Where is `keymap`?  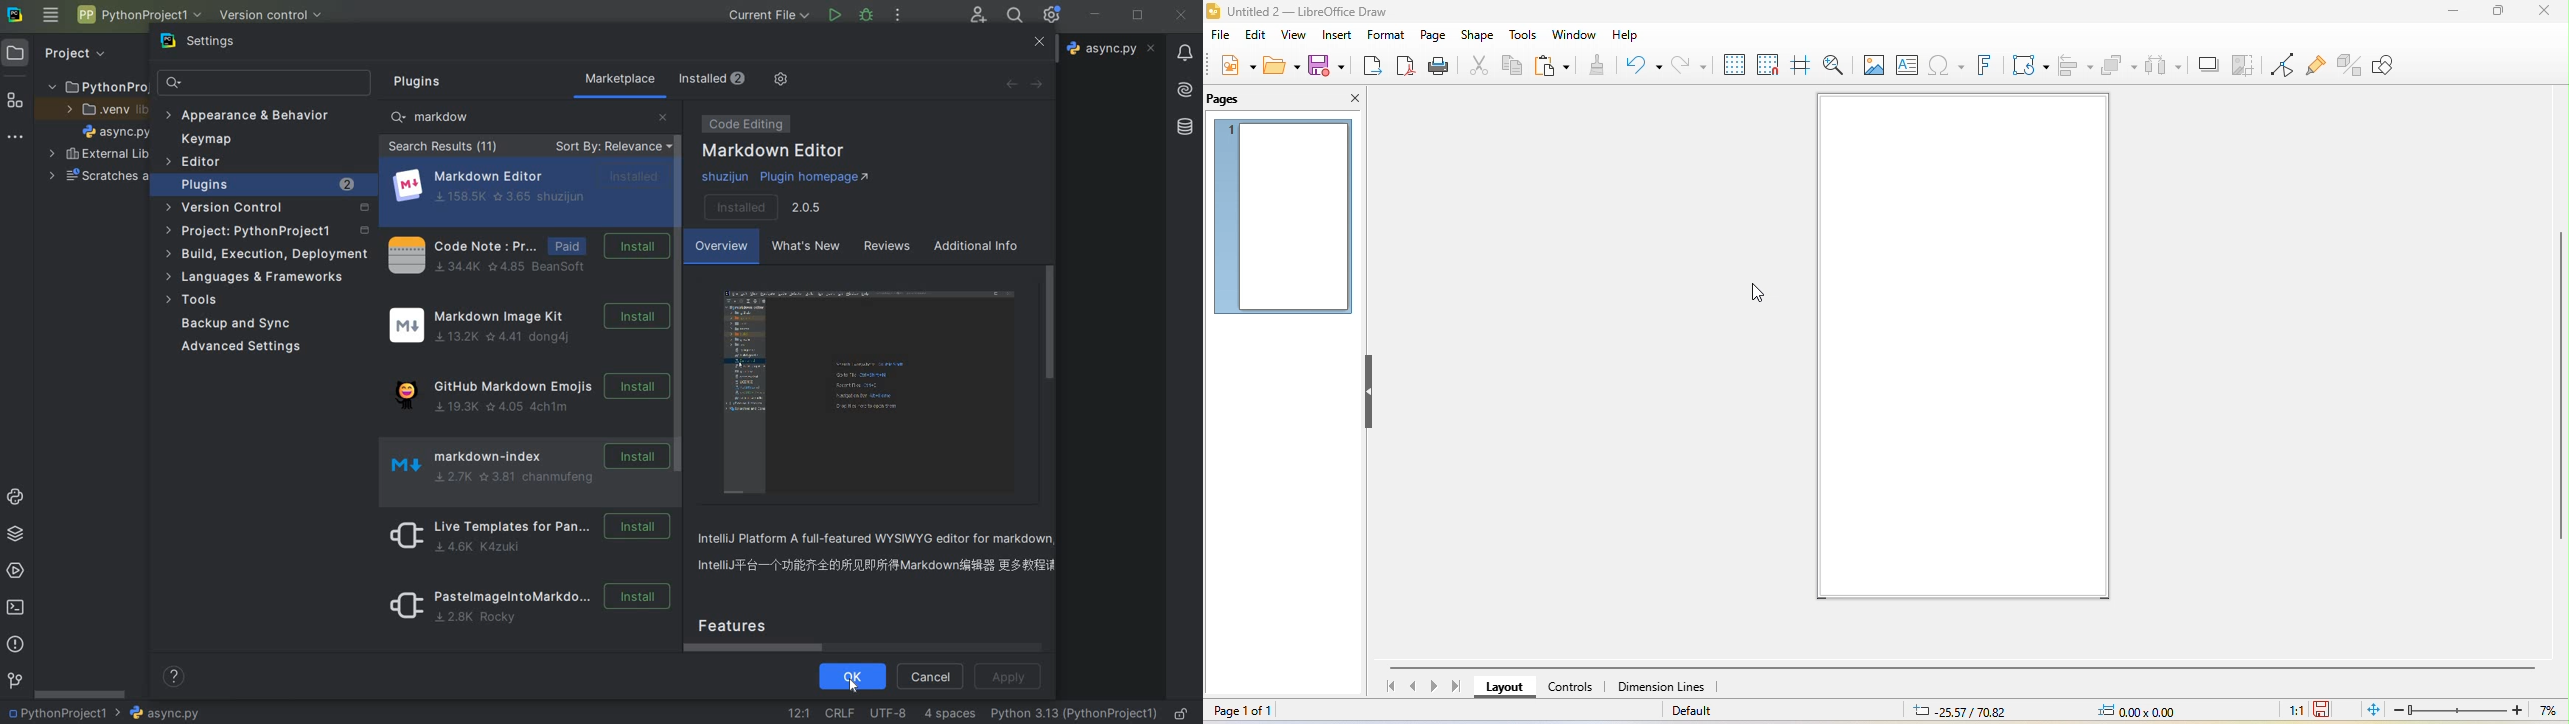
keymap is located at coordinates (203, 139).